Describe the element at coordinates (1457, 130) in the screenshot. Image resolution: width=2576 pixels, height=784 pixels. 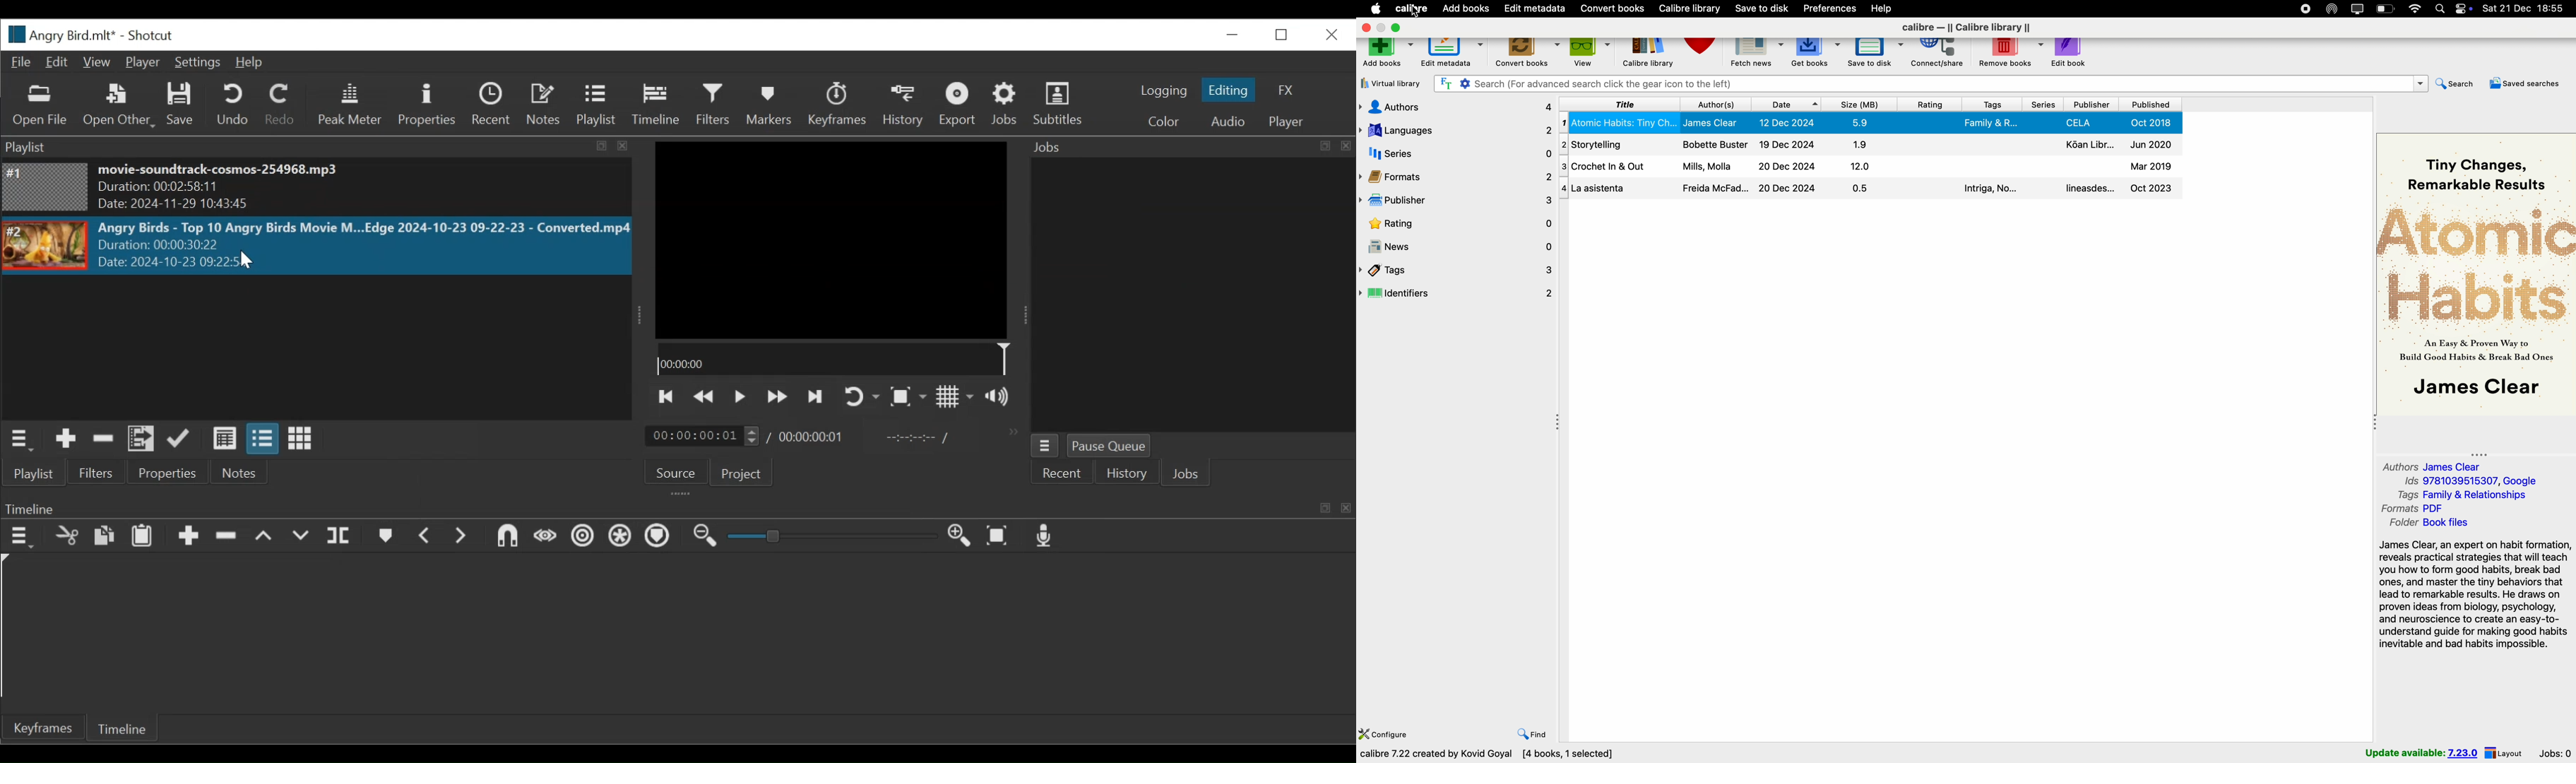
I see `languages` at that location.